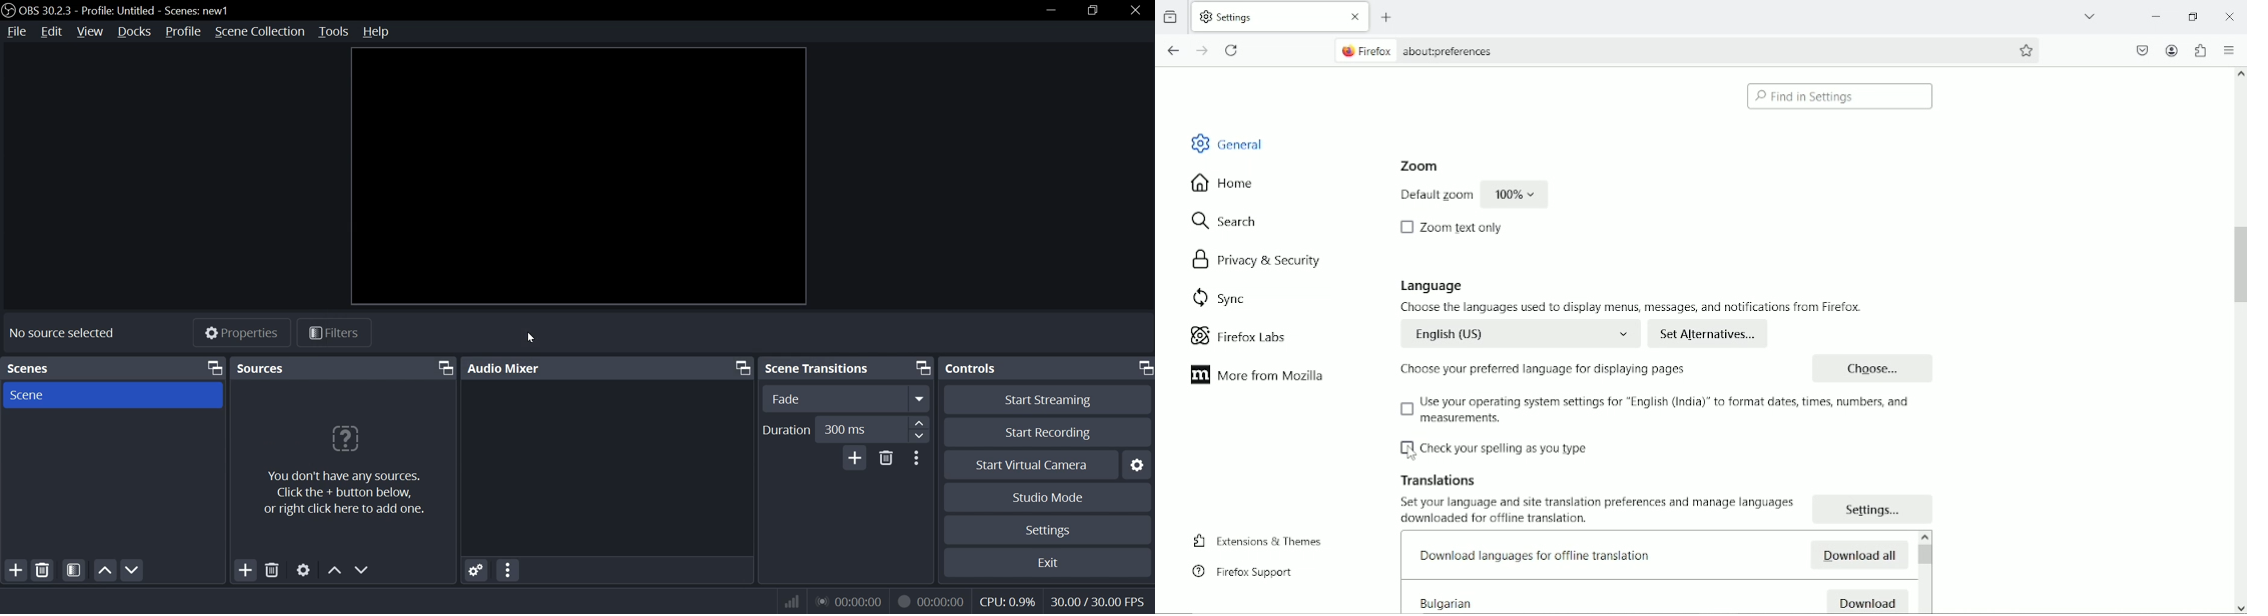 The width and height of the screenshot is (2268, 616). What do you see at coordinates (508, 367) in the screenshot?
I see `audio mixer` at bounding box center [508, 367].